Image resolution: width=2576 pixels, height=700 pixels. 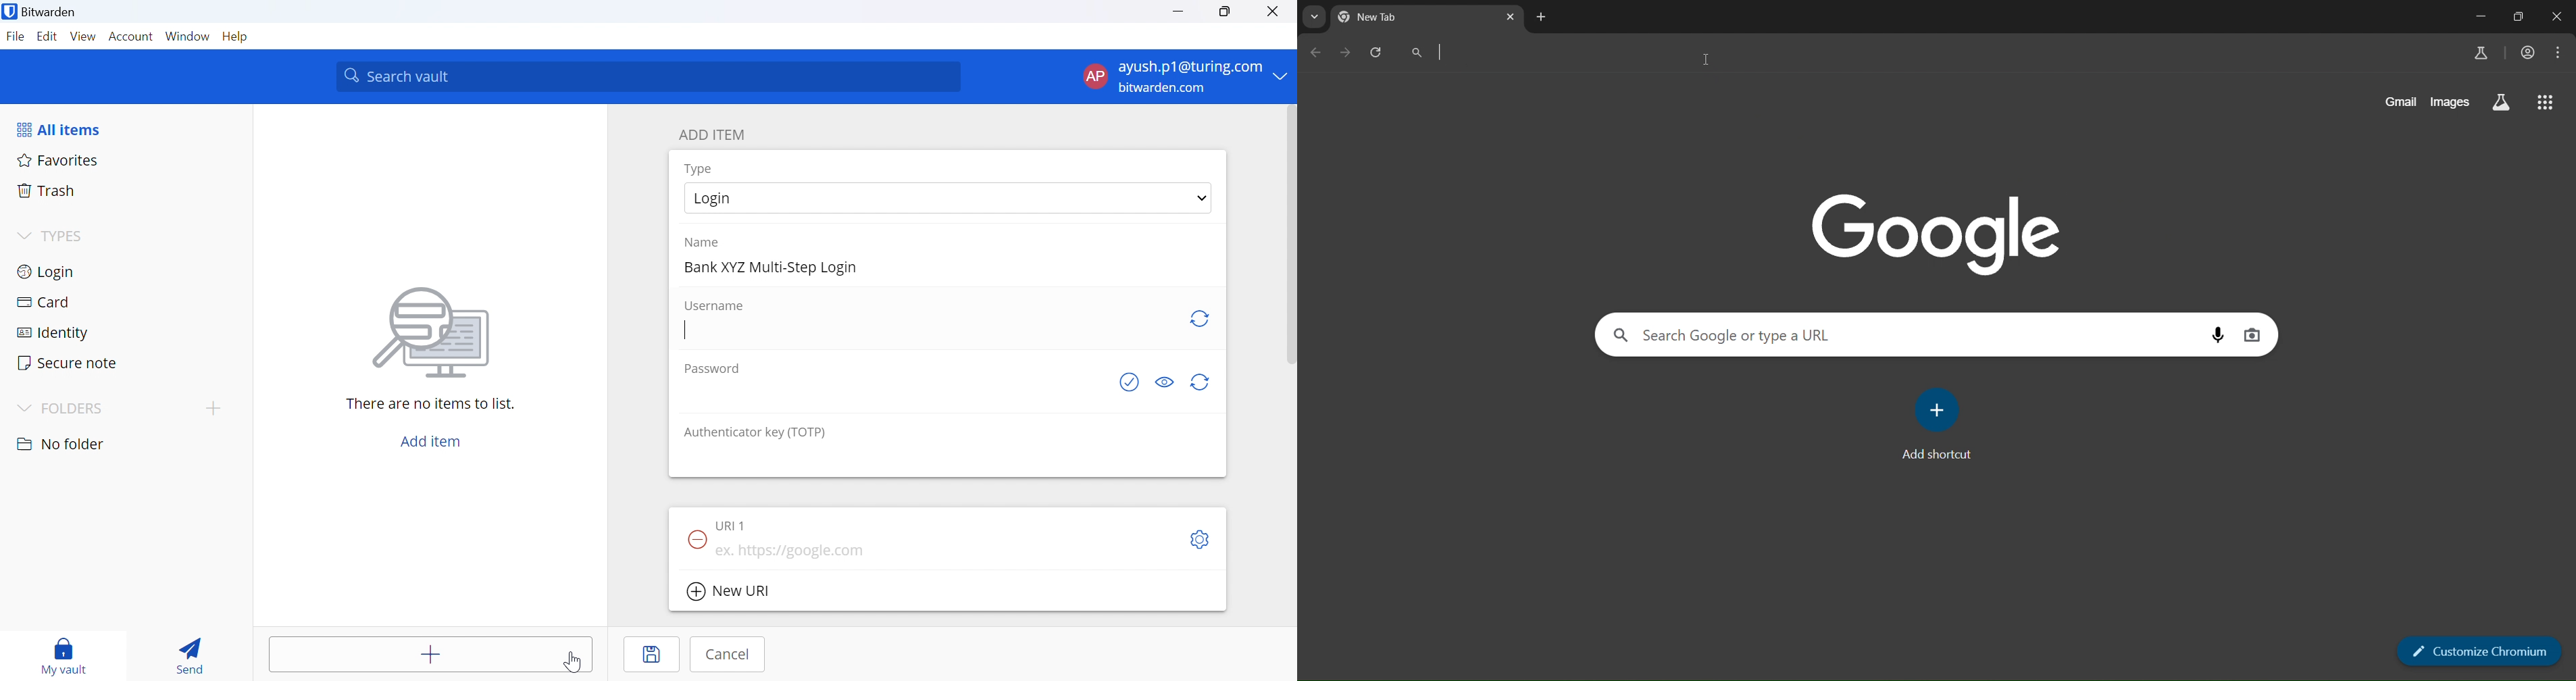 I want to click on Name, so click(x=705, y=243).